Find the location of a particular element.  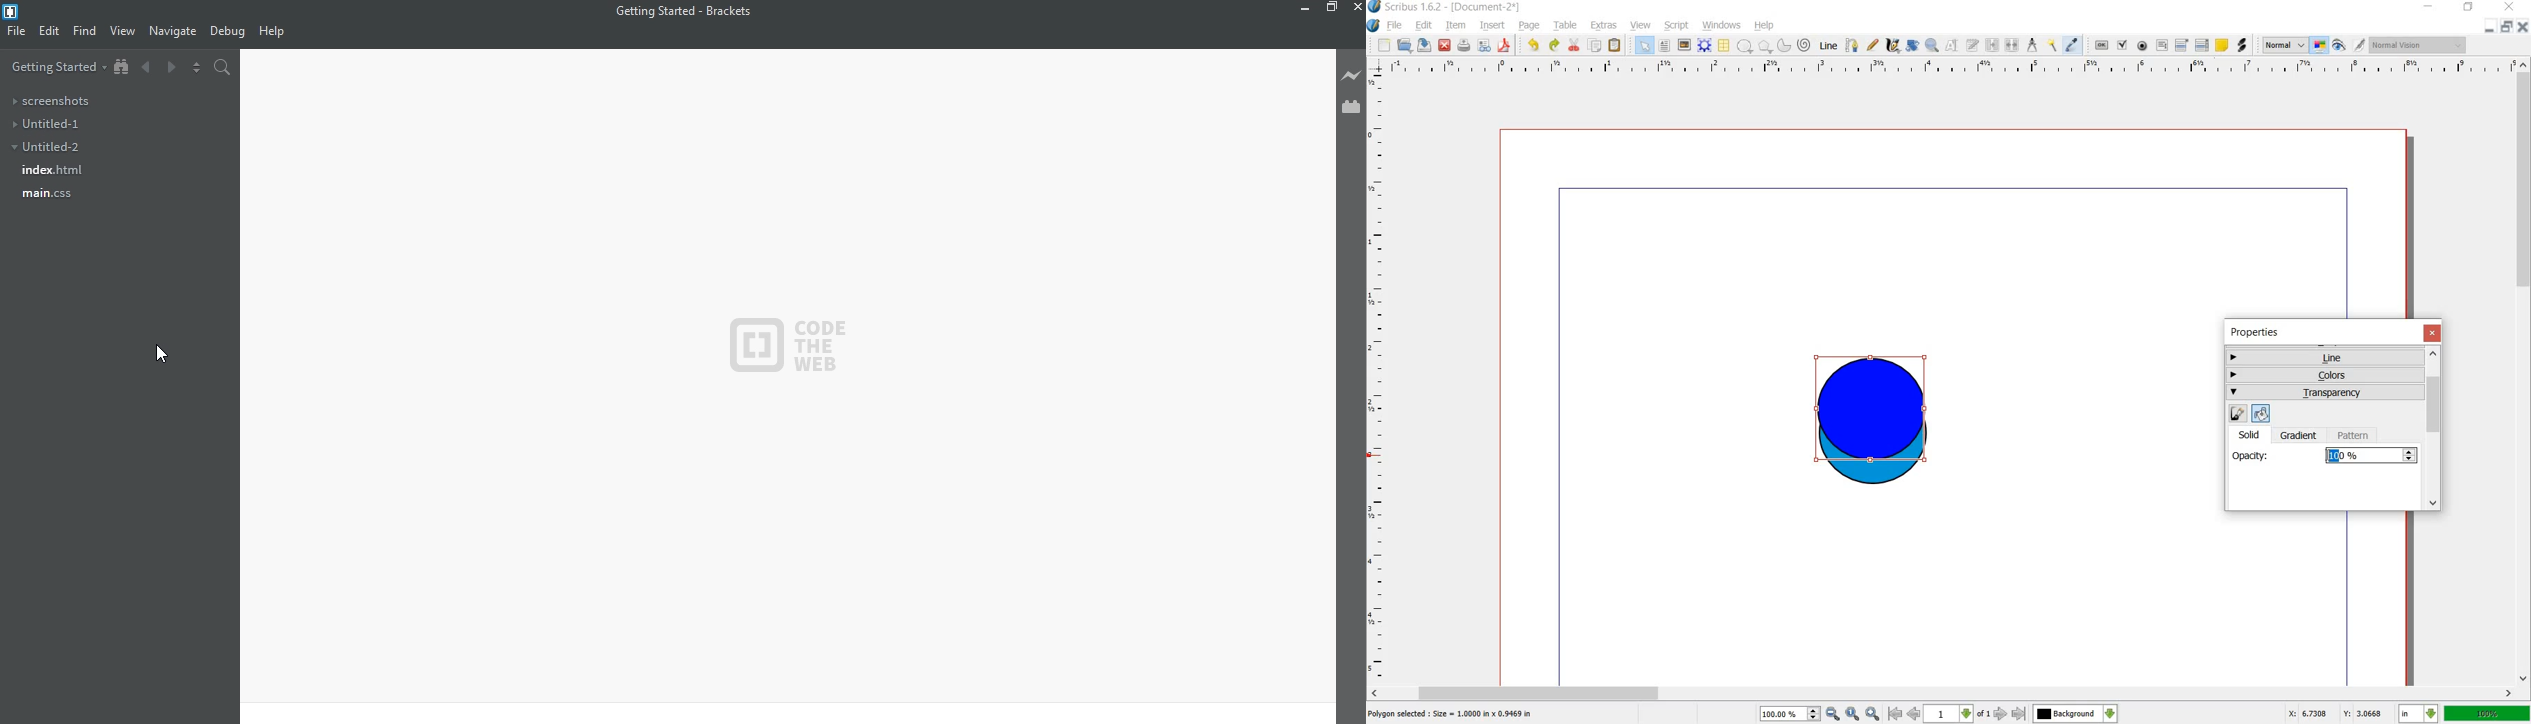

pdf text fied is located at coordinates (2162, 44).